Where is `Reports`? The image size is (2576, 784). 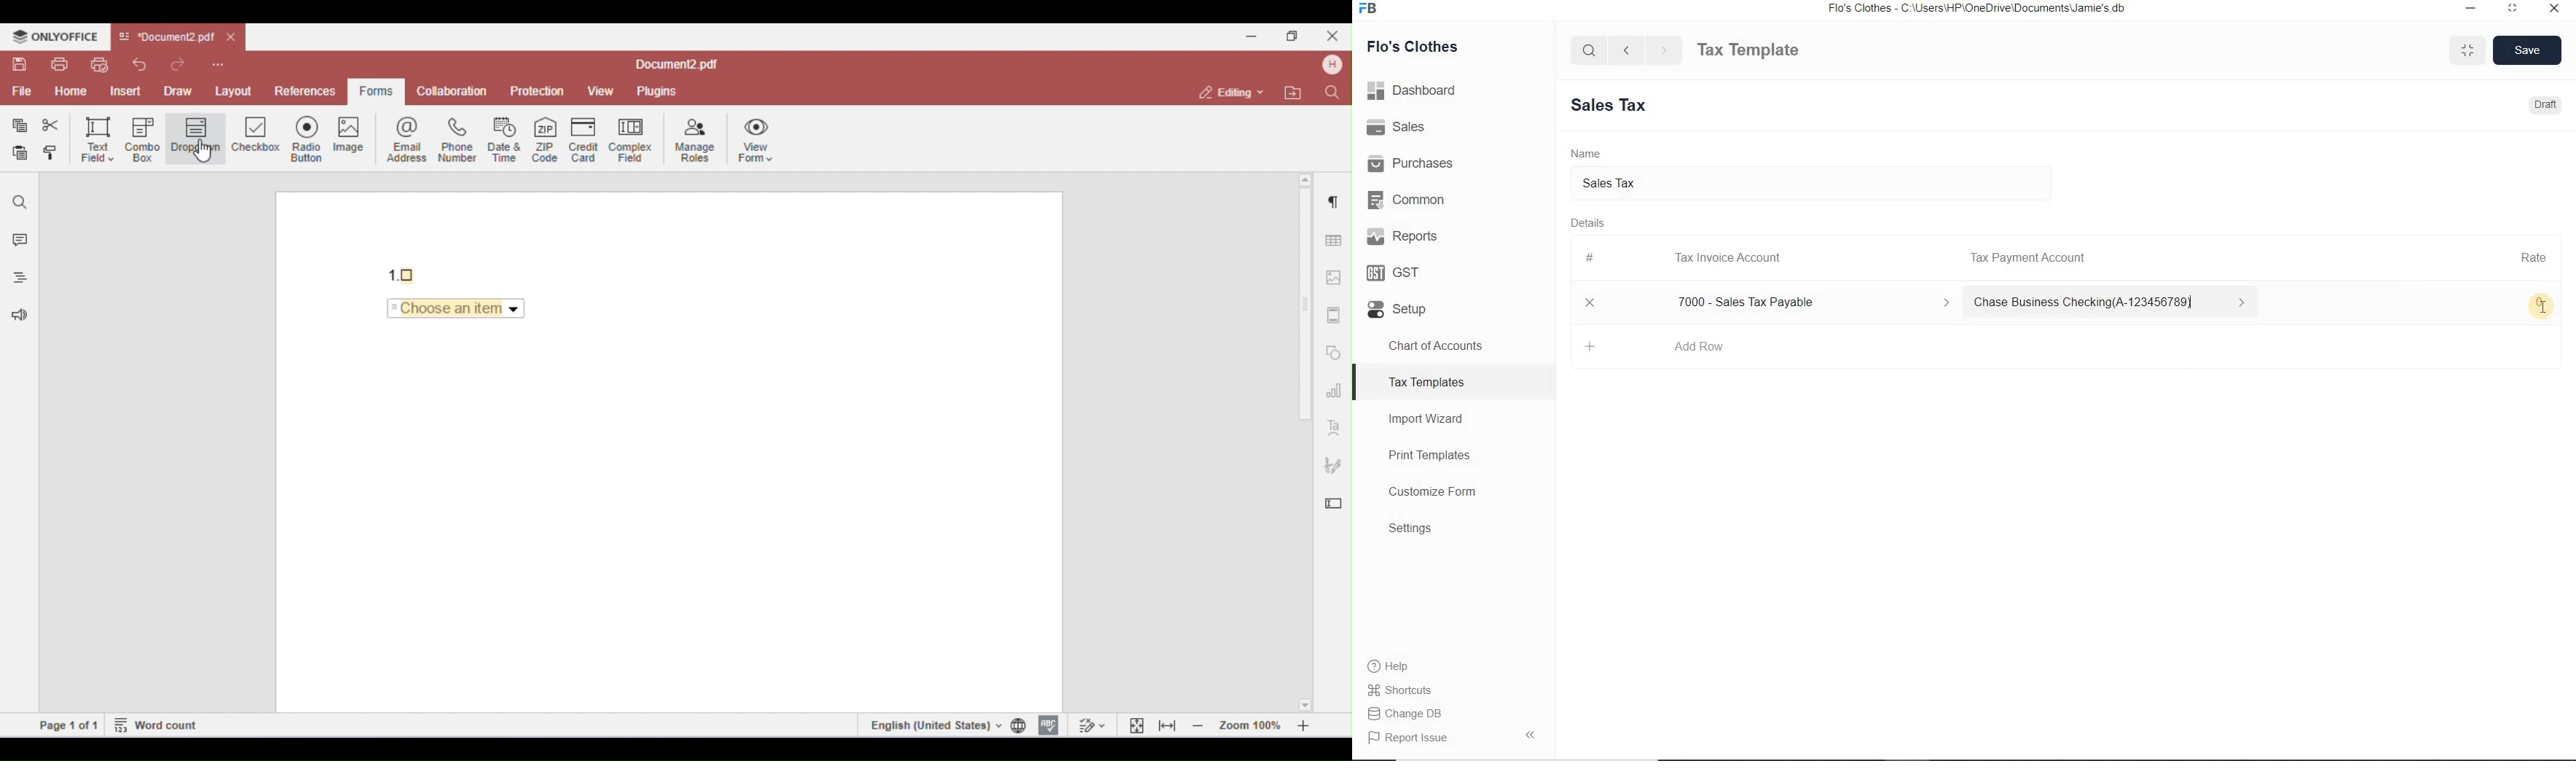
Reports is located at coordinates (1453, 235).